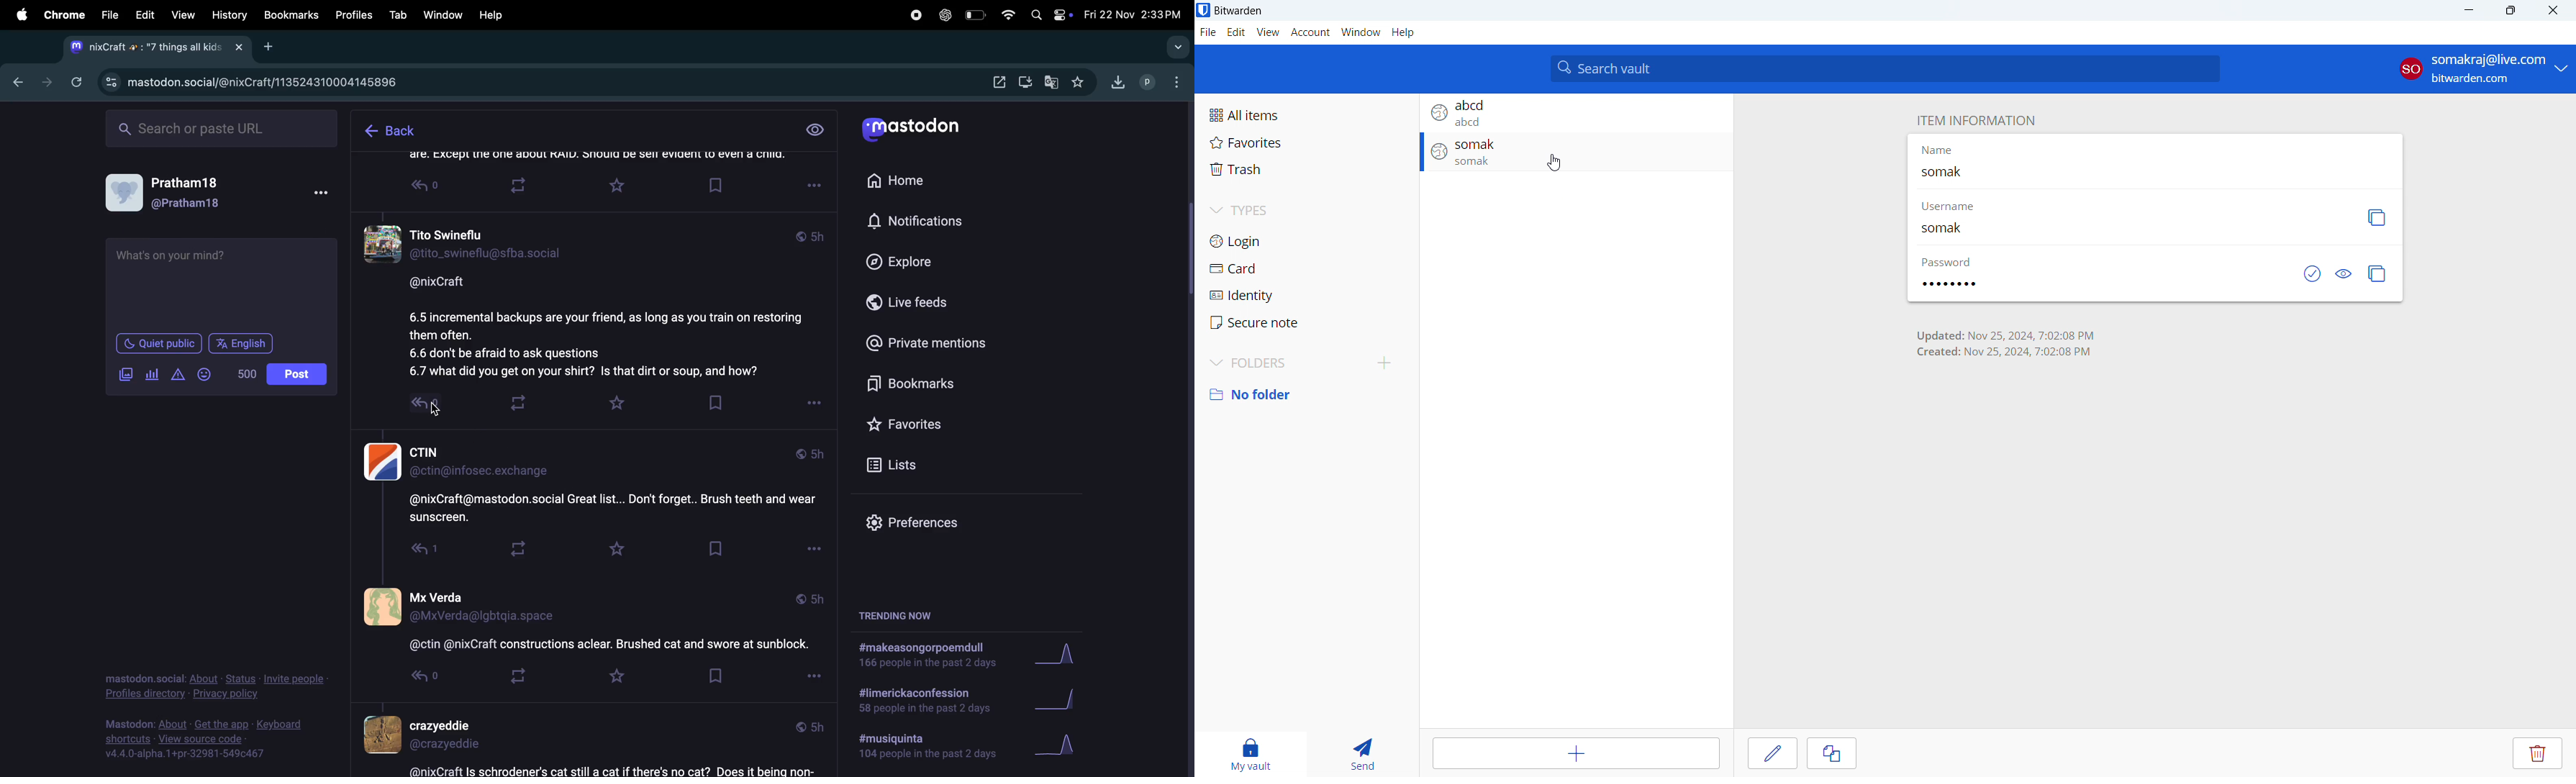  I want to click on identity, so click(1306, 294).